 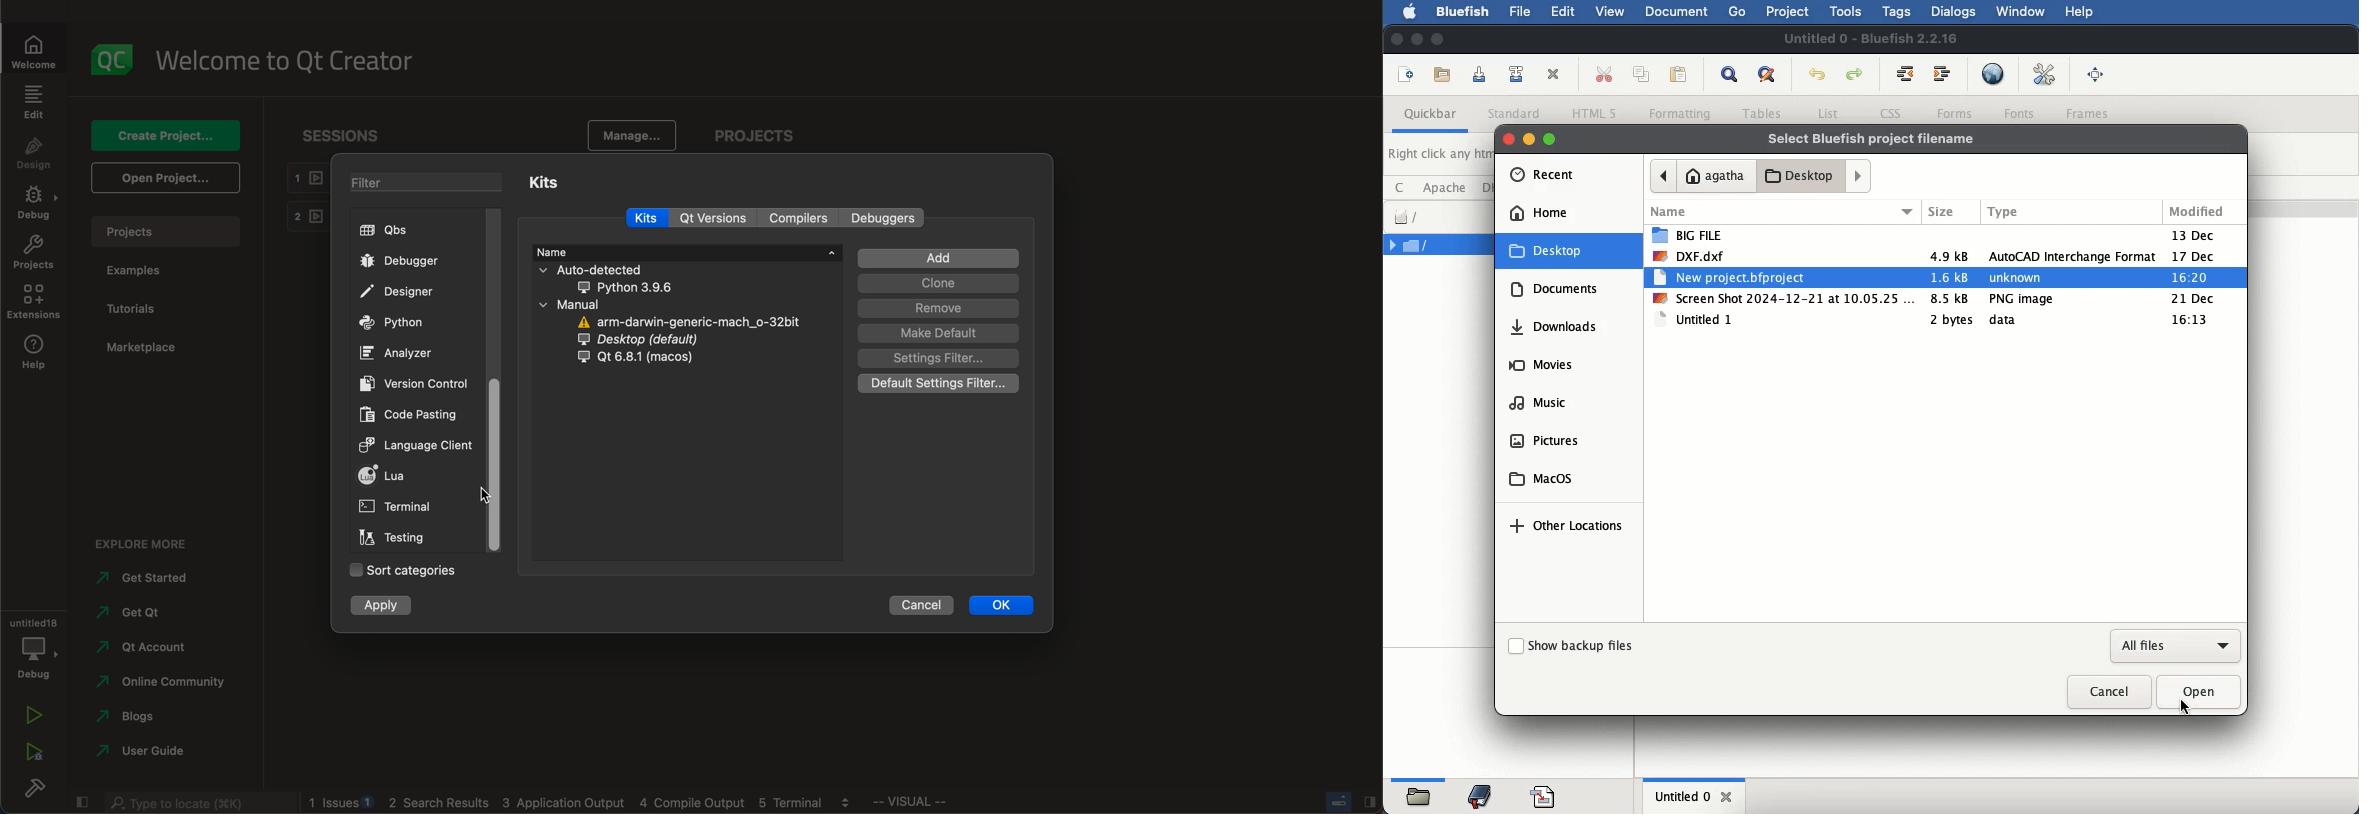 I want to click on create project, so click(x=165, y=134).